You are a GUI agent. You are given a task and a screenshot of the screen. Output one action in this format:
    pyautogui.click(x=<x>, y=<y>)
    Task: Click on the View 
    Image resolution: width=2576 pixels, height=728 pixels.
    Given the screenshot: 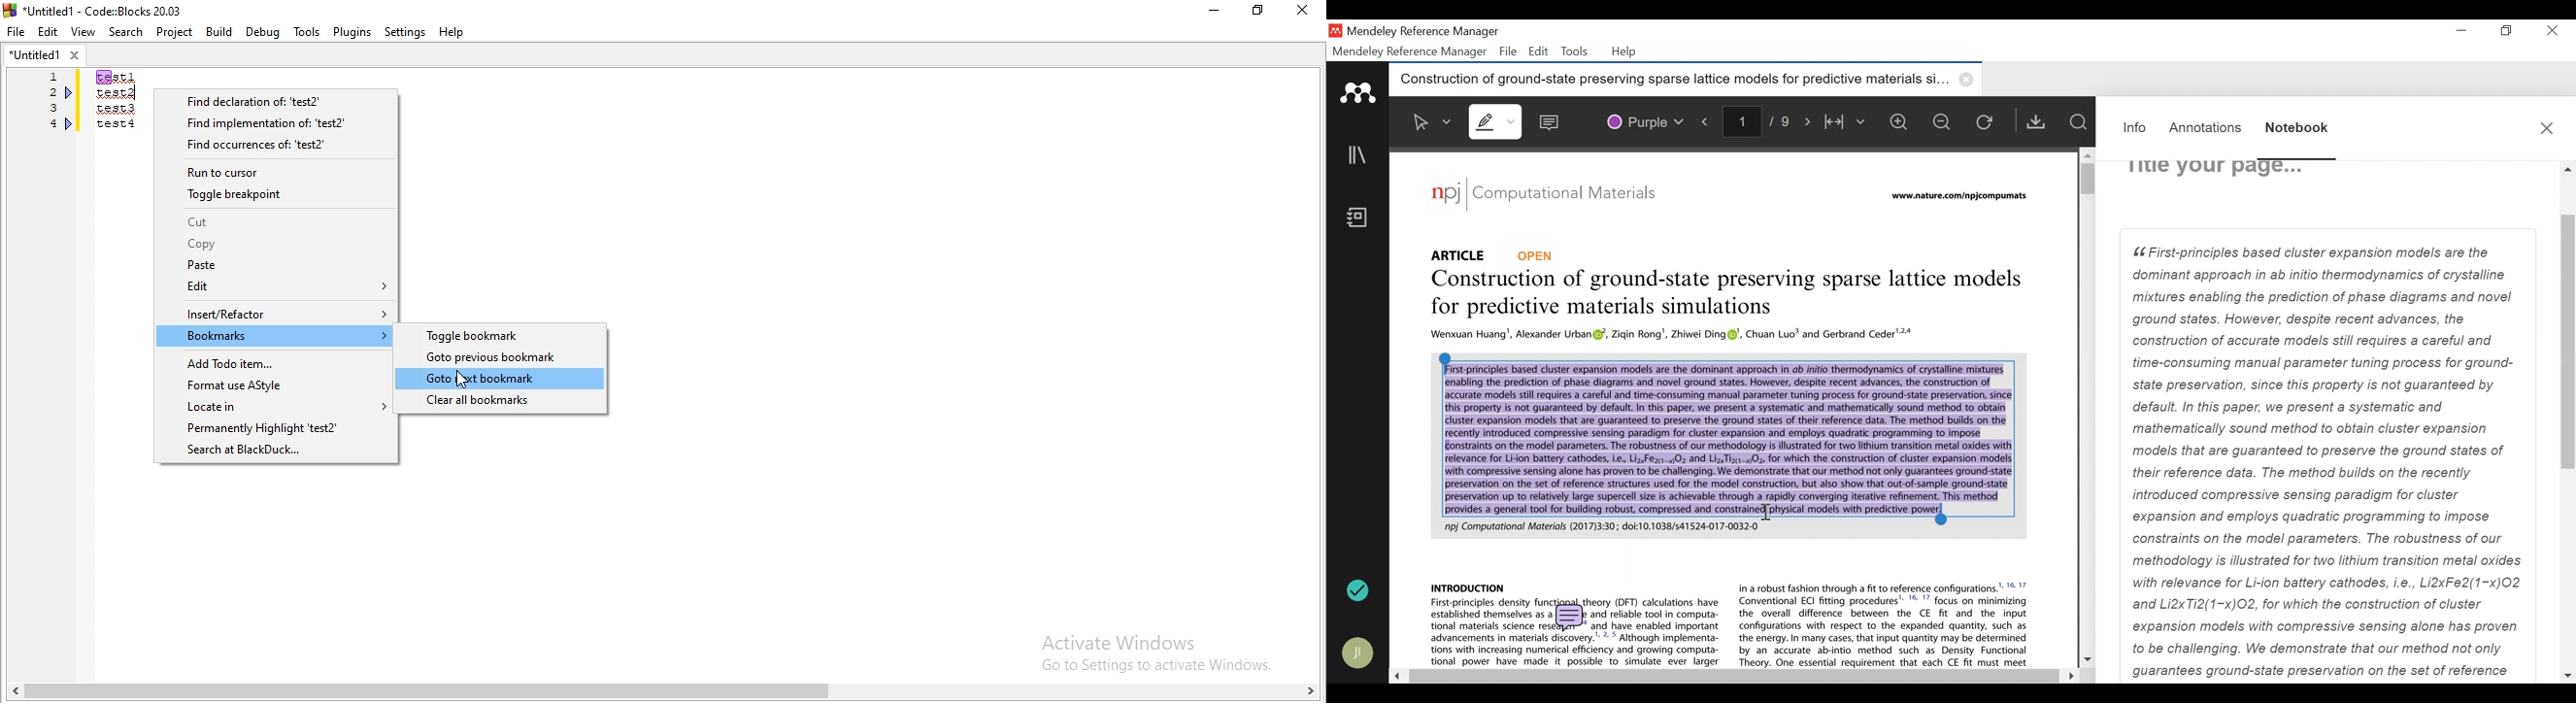 What is the action you would take?
    pyautogui.click(x=83, y=32)
    